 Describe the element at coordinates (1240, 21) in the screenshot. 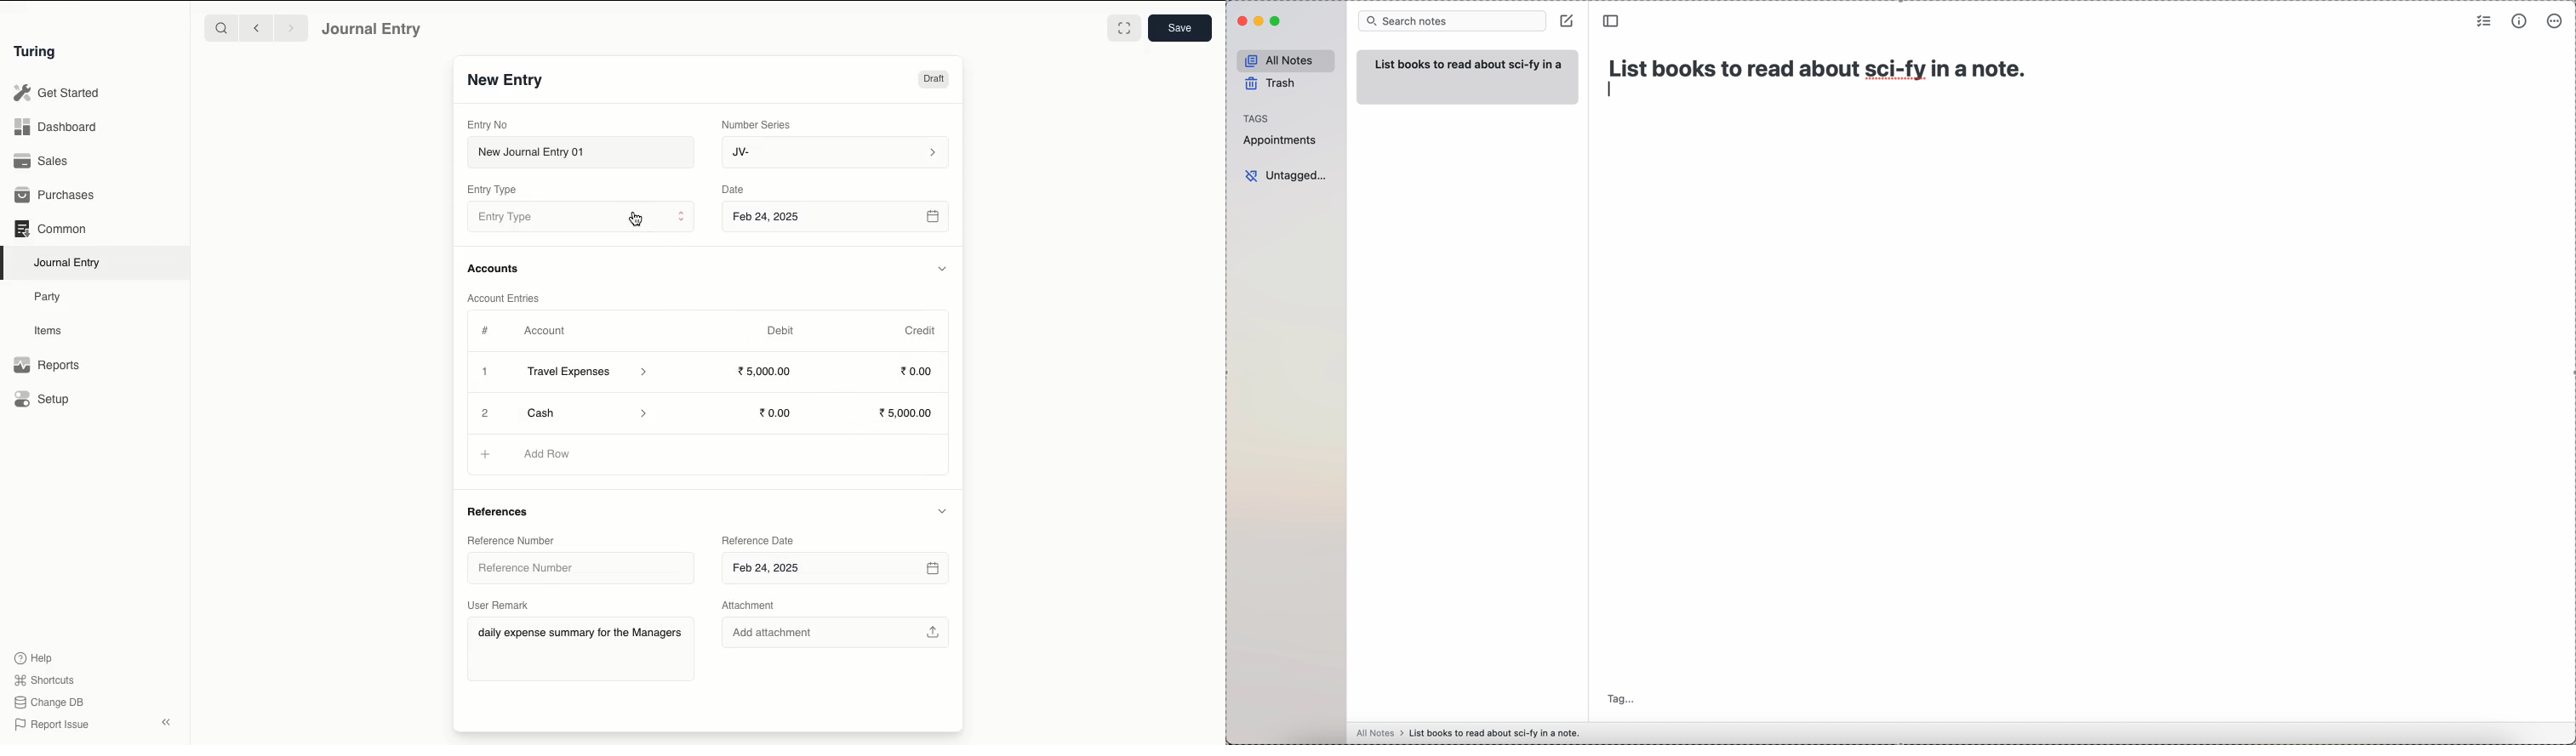

I see `close Simplenote` at that location.